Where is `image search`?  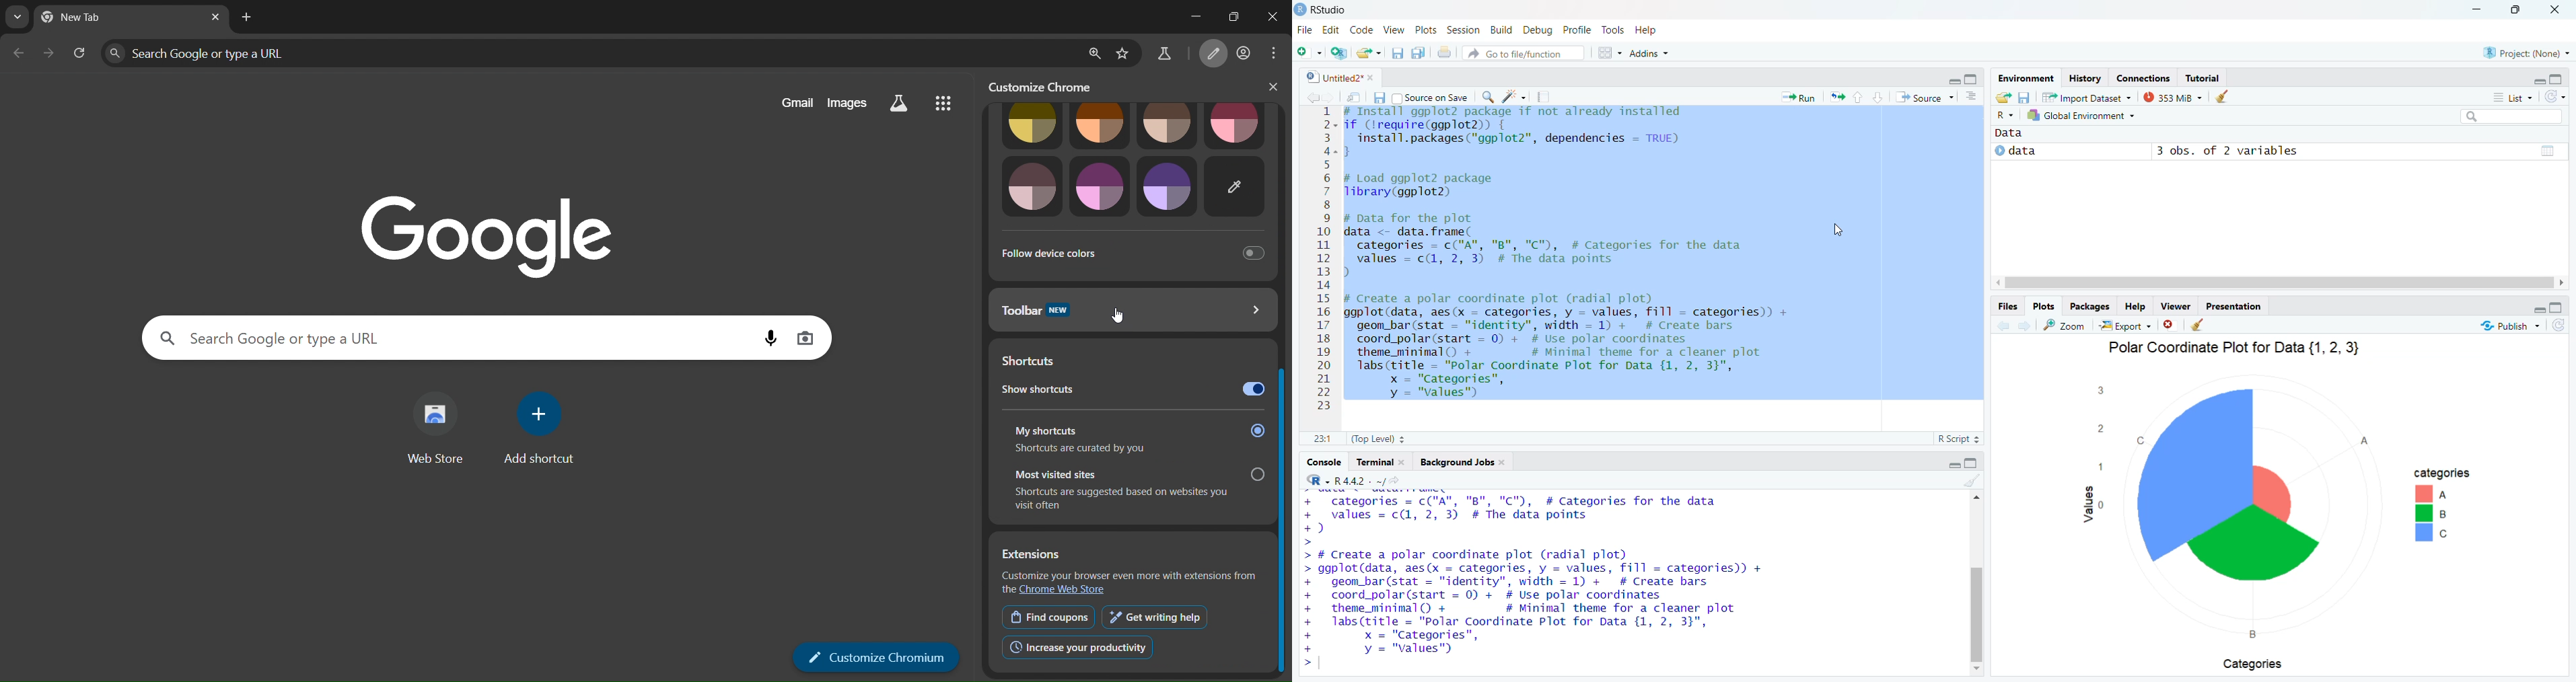
image search is located at coordinates (806, 338).